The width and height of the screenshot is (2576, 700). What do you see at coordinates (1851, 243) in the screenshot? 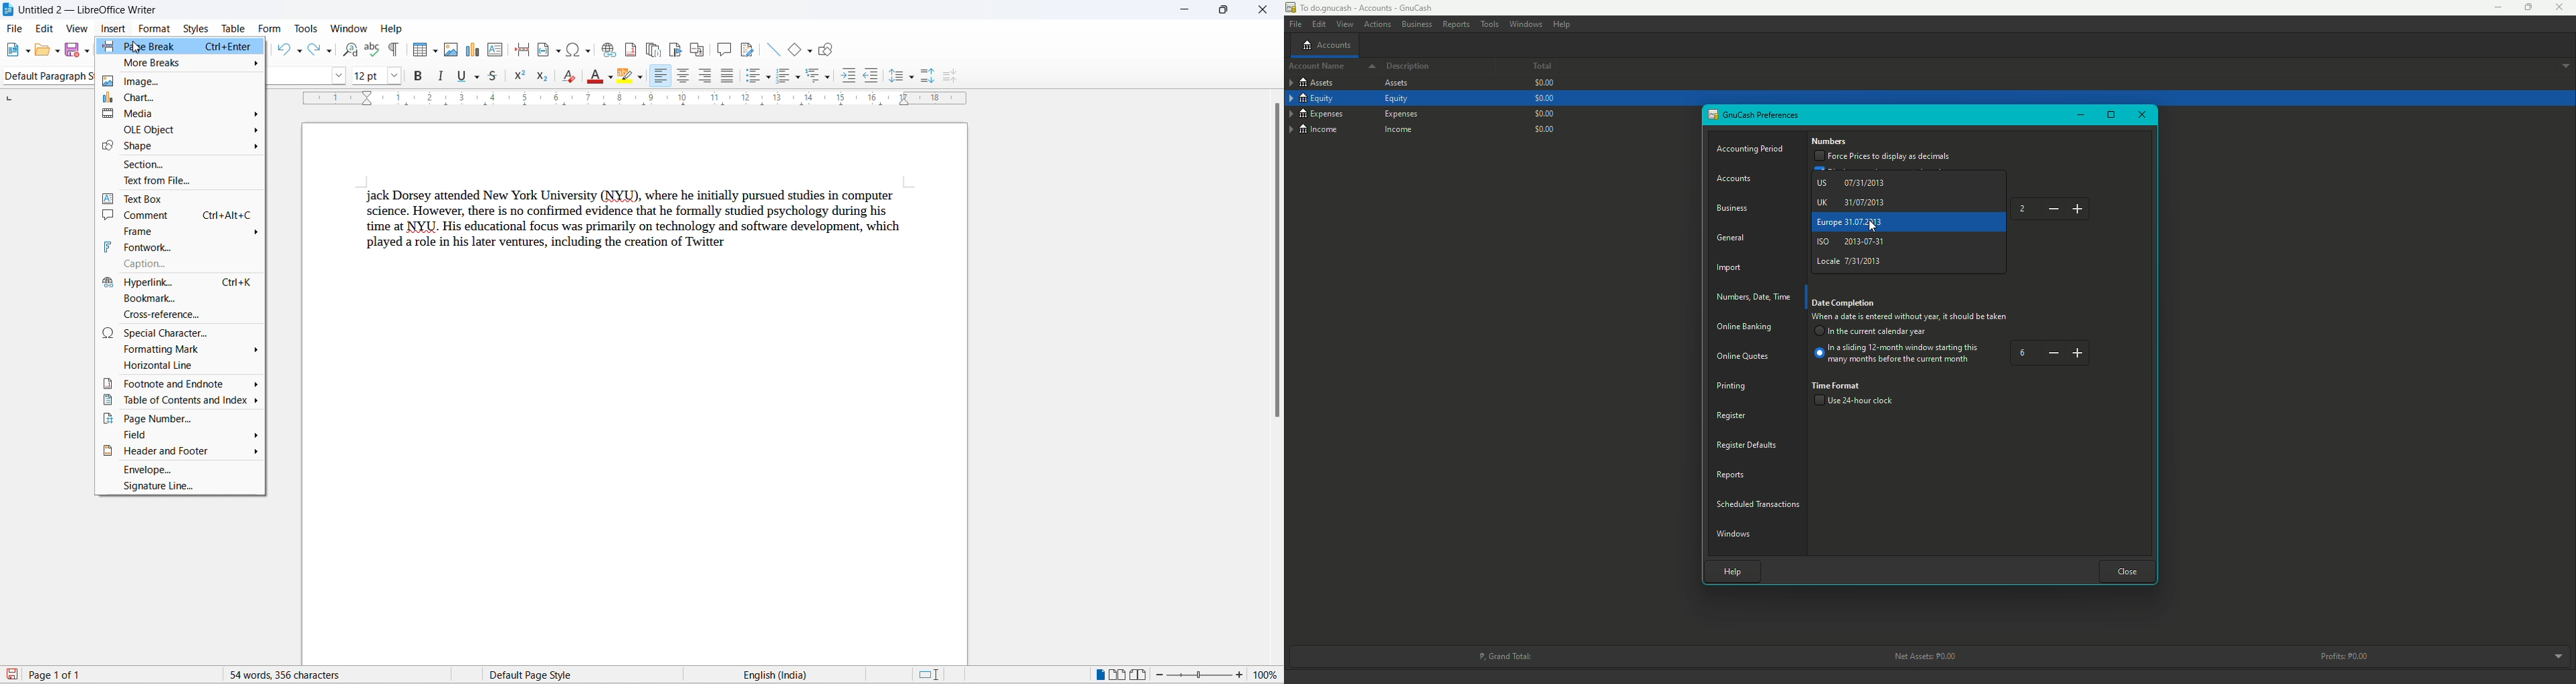
I see `ISO` at bounding box center [1851, 243].